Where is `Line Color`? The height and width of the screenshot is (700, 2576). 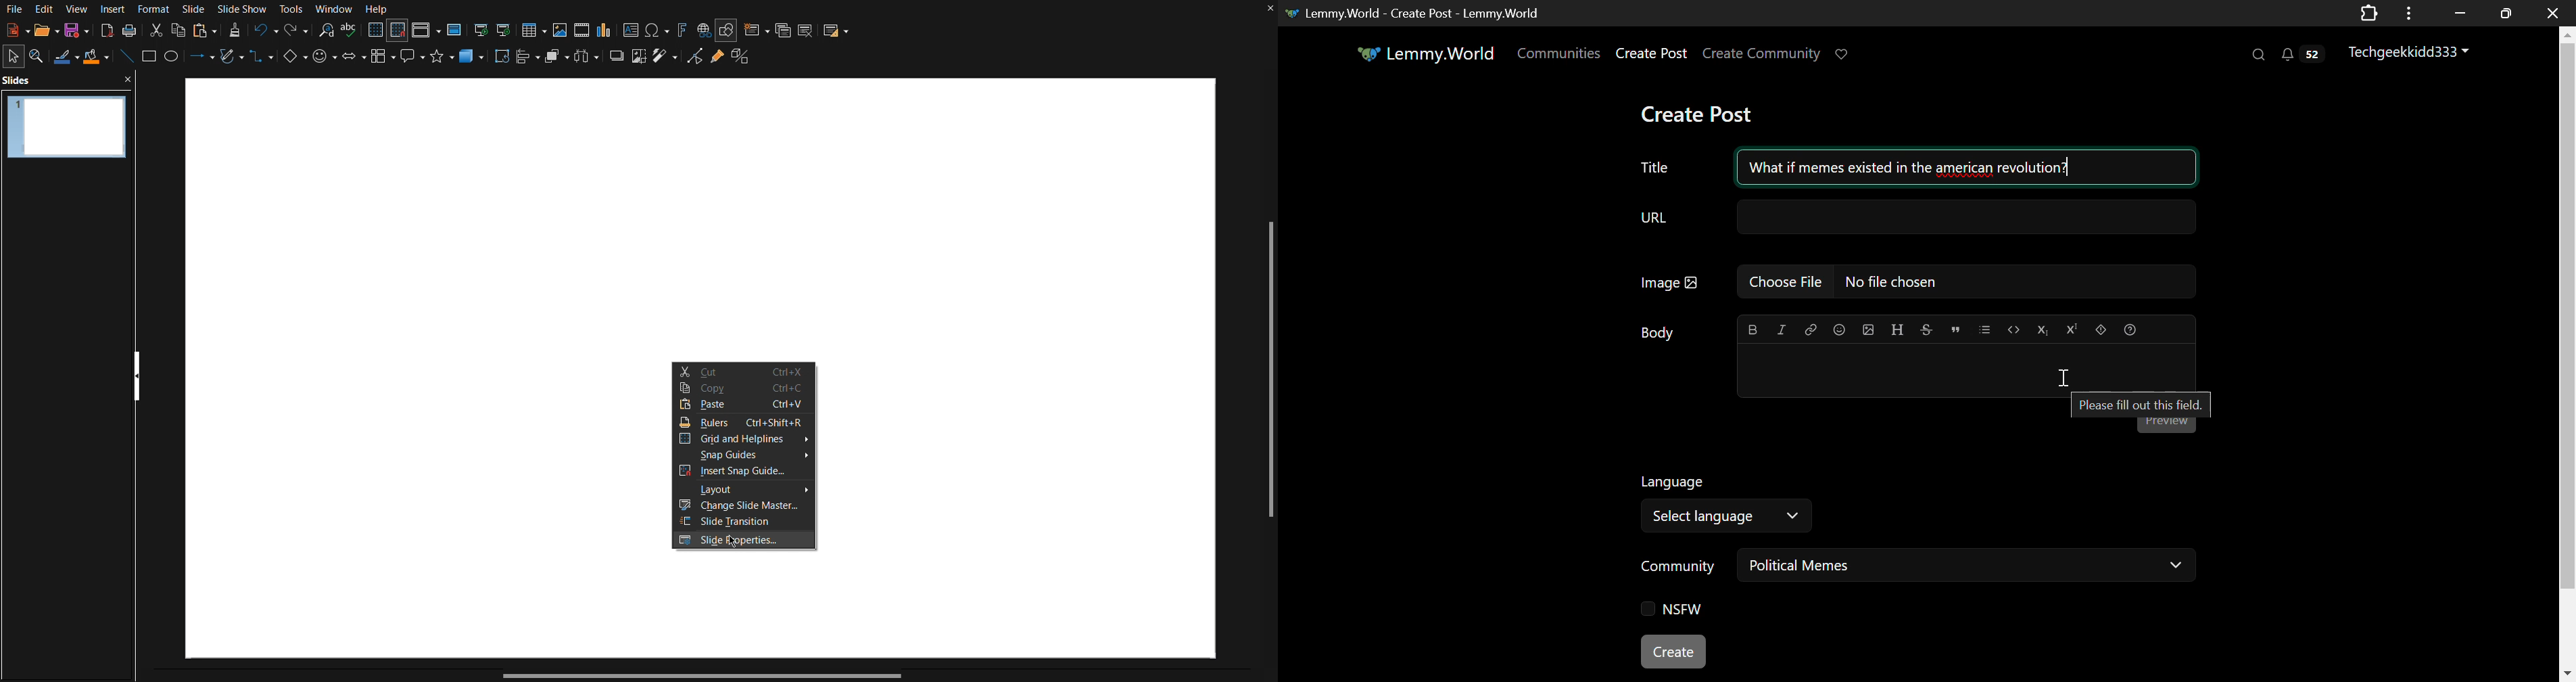
Line Color is located at coordinates (66, 57).